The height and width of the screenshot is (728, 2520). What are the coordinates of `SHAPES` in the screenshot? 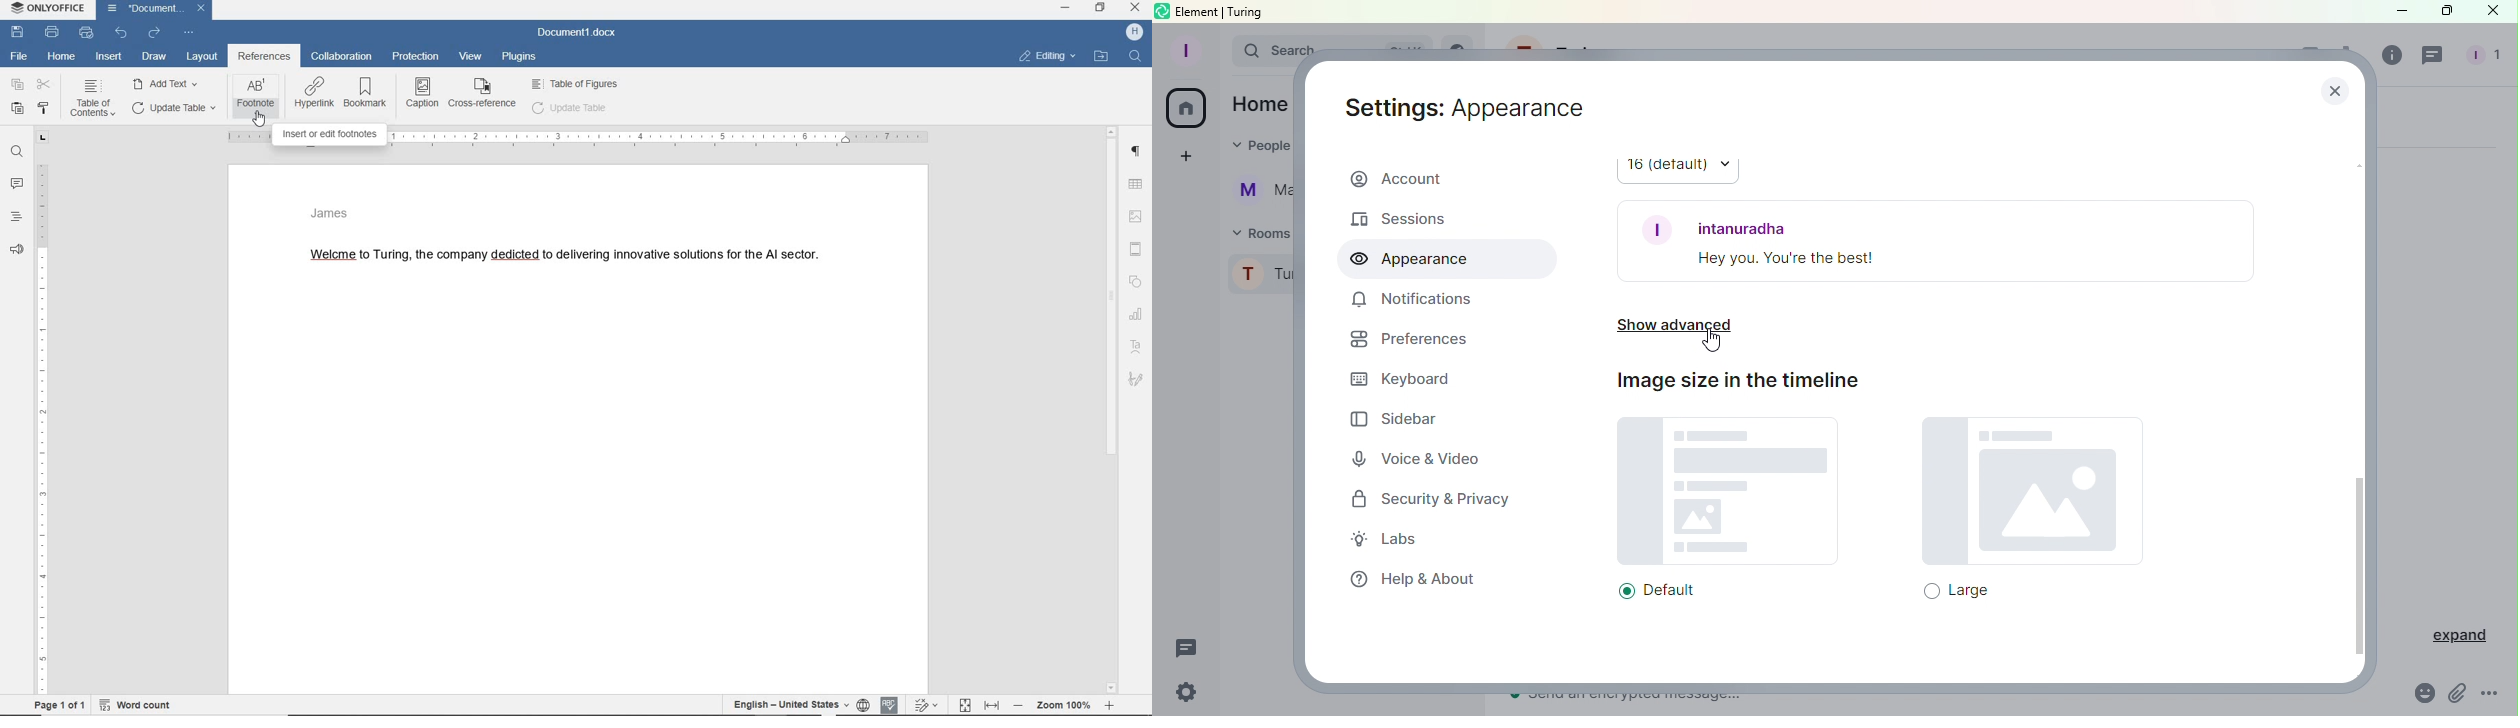 It's located at (1136, 281).